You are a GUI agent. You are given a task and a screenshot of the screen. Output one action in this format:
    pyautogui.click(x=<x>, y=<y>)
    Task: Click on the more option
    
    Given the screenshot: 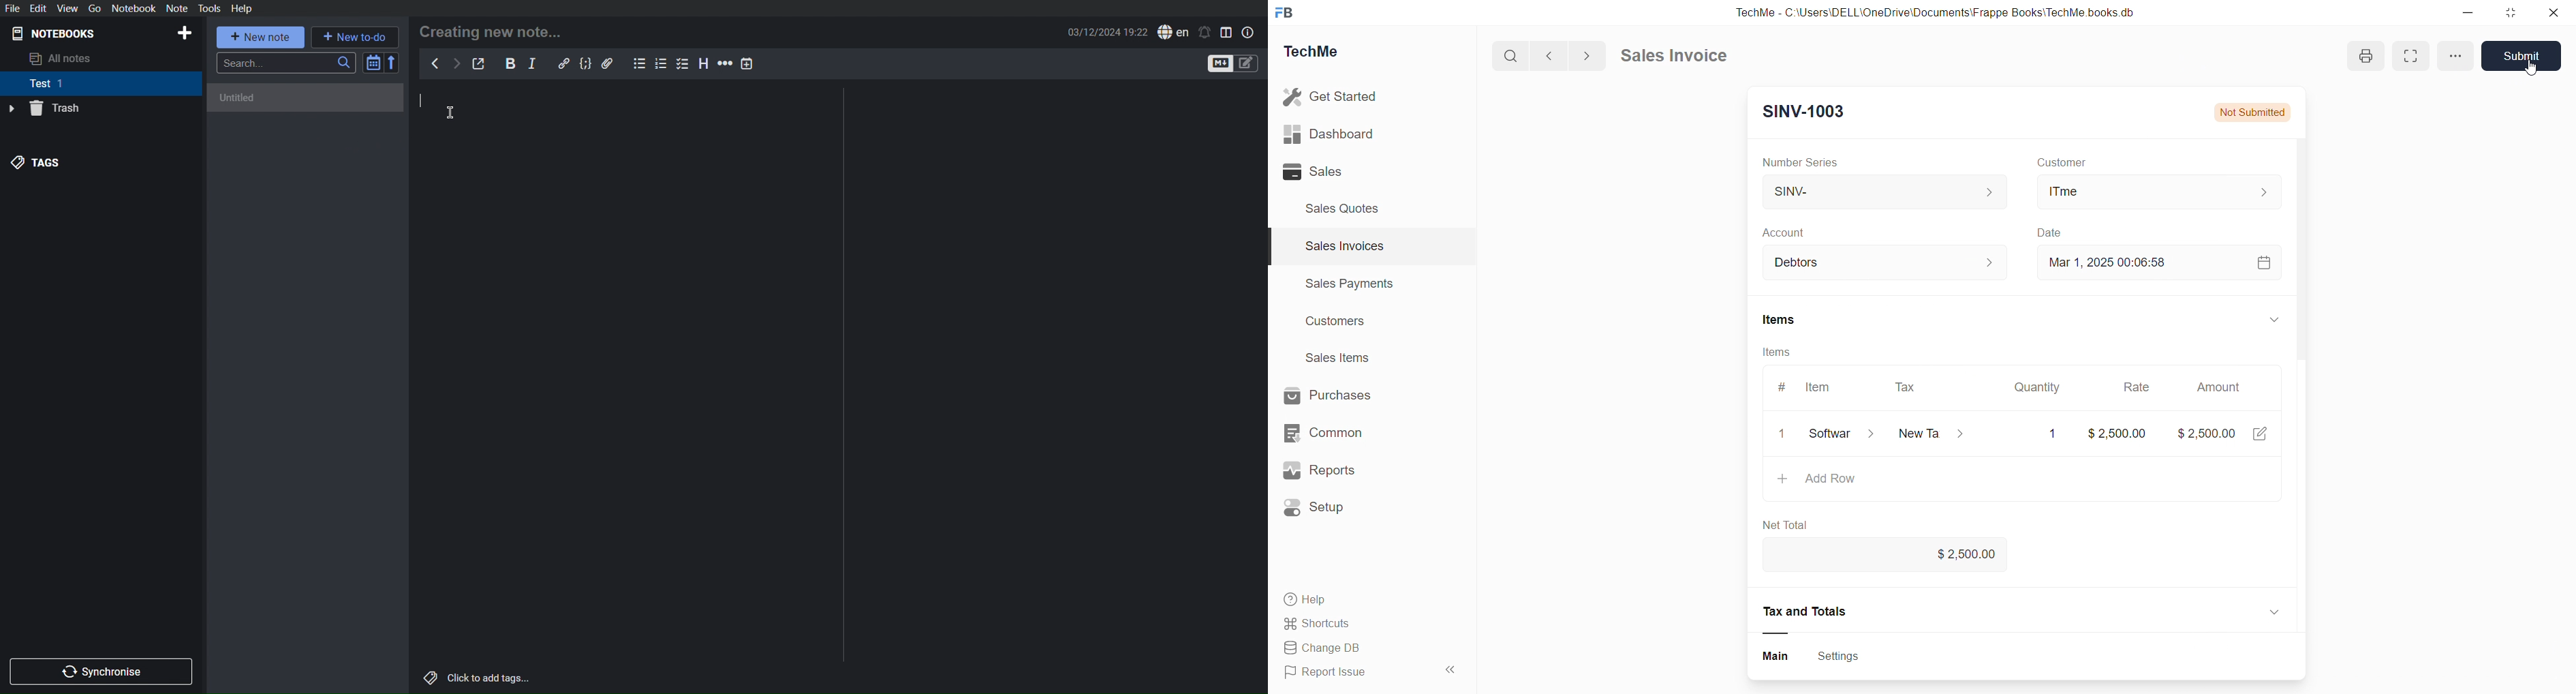 What is the action you would take?
    pyautogui.click(x=2453, y=55)
    